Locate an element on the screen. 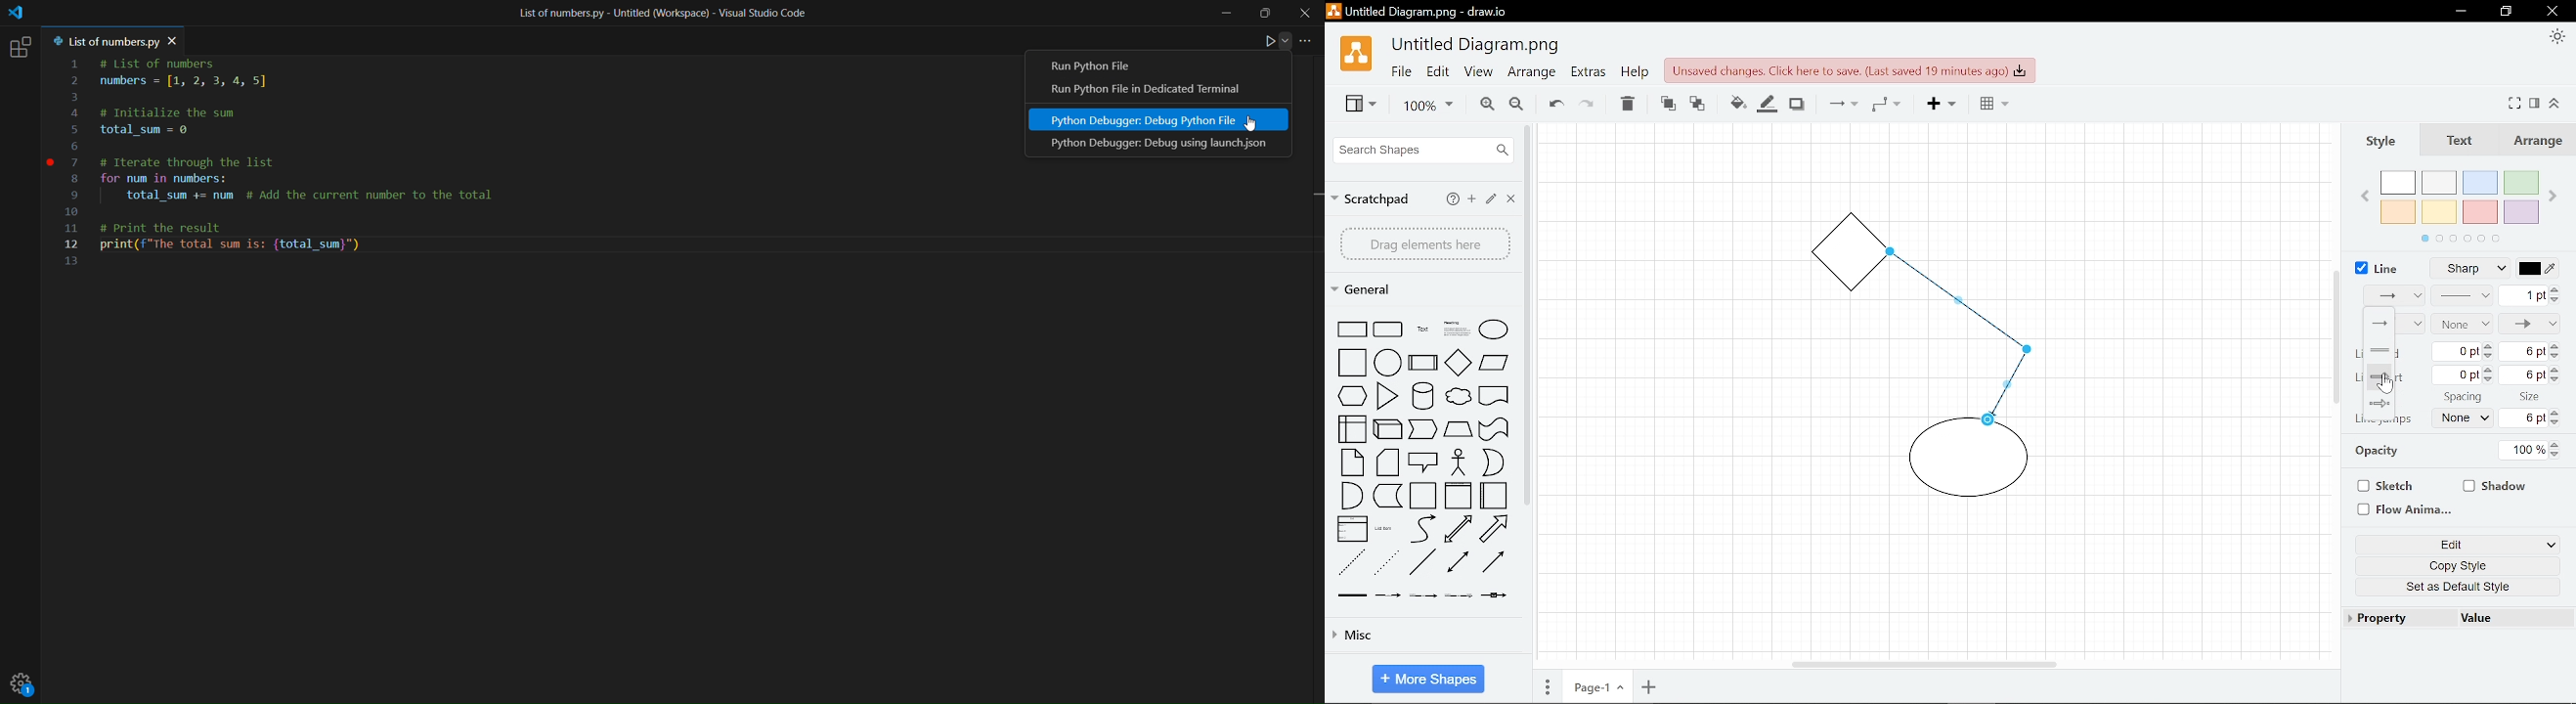 Image resolution: width=2576 pixels, height=728 pixels. To front is located at coordinates (1667, 103).